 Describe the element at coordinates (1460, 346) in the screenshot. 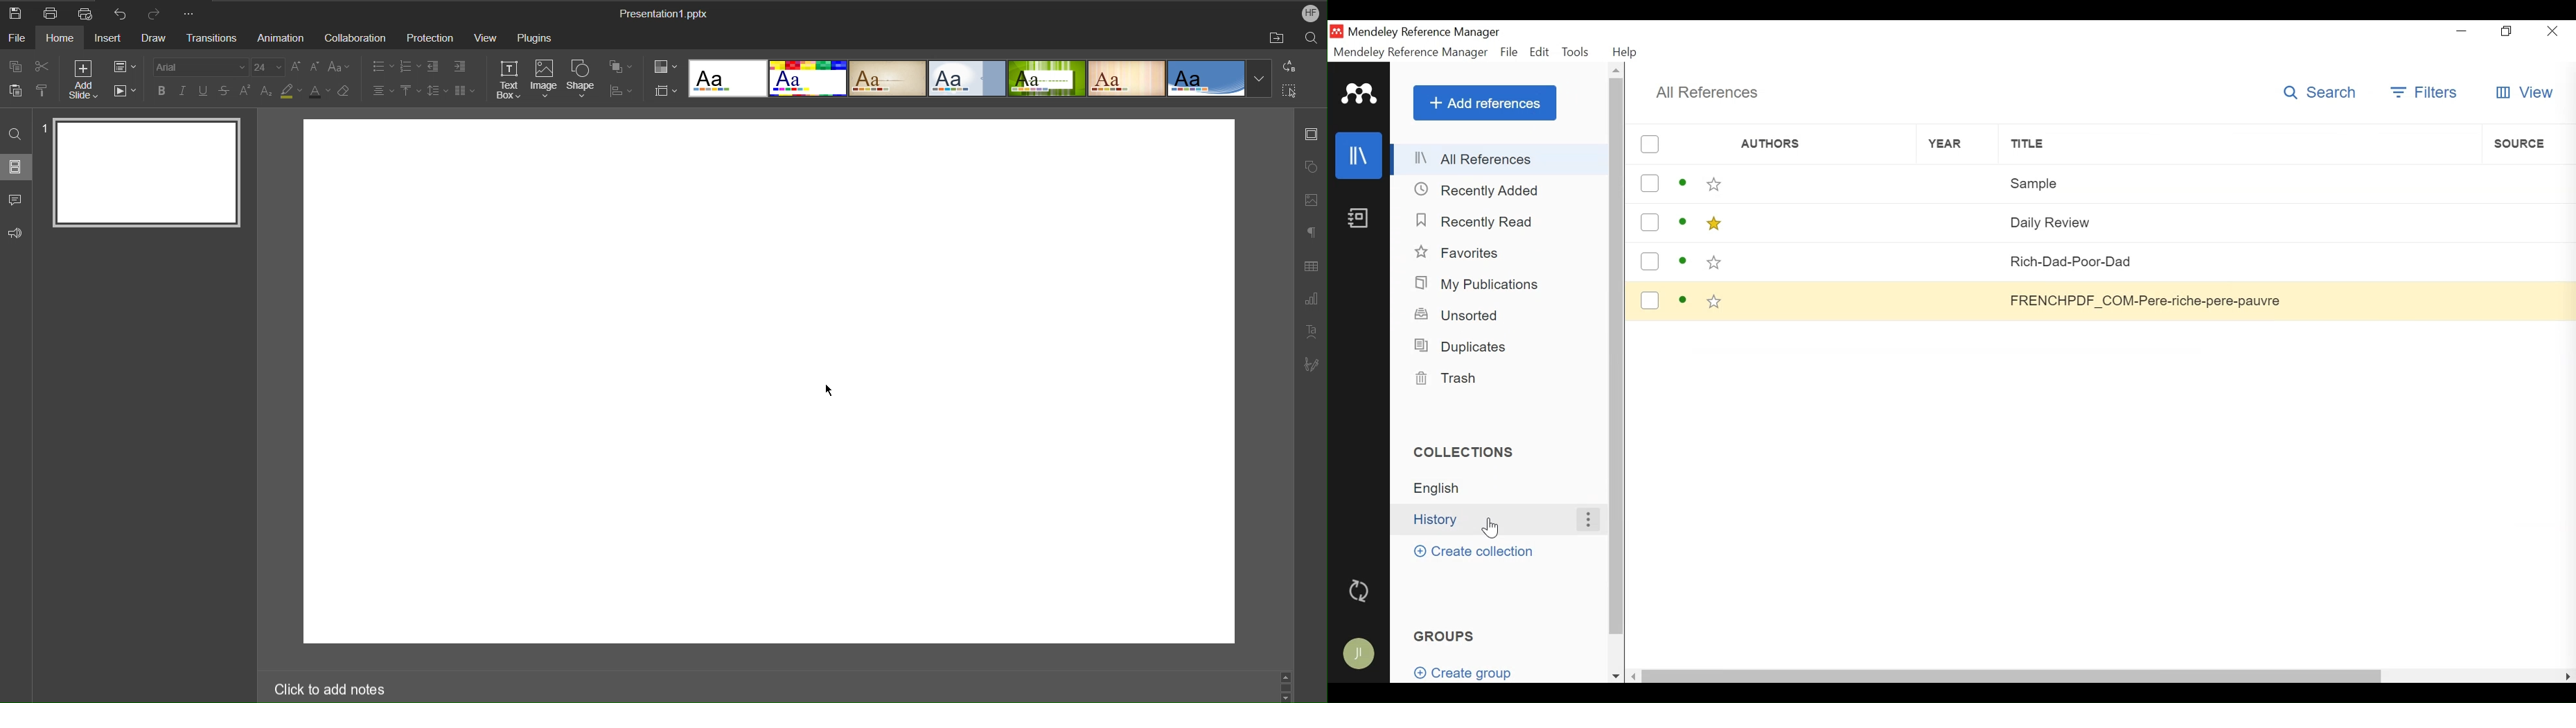

I see `Duplicates` at that location.